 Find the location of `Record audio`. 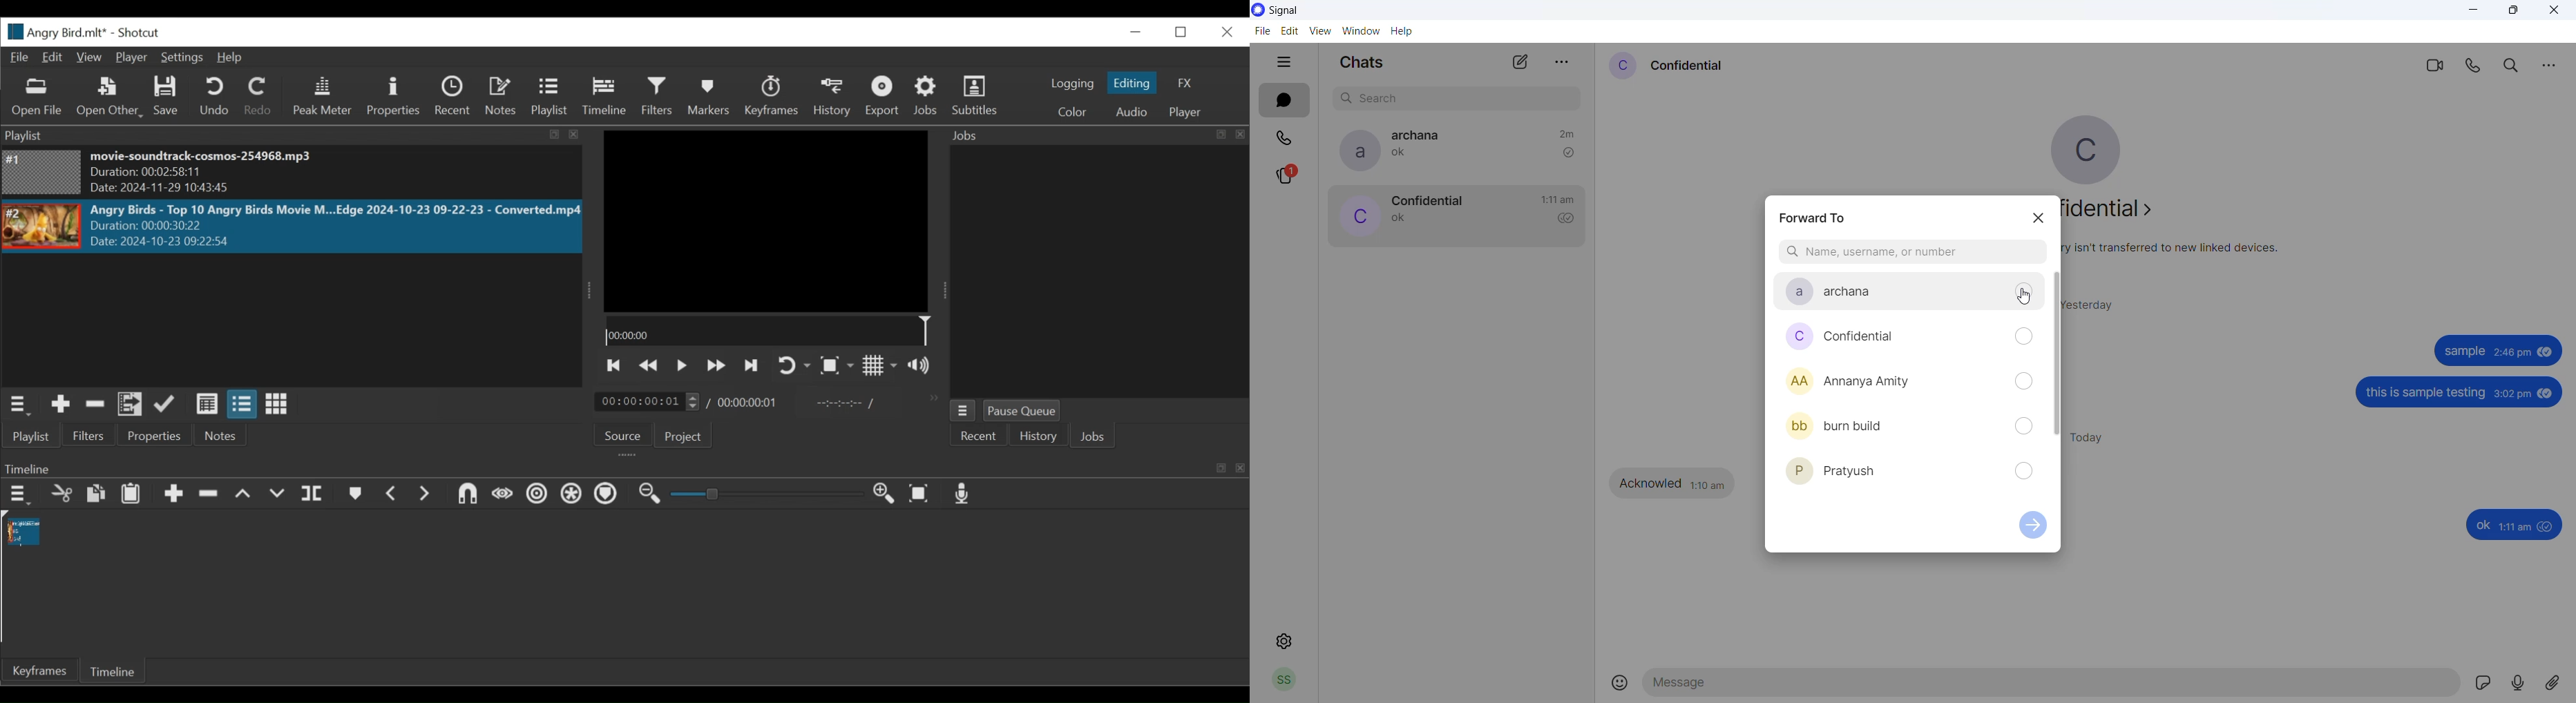

Record audio is located at coordinates (964, 494).